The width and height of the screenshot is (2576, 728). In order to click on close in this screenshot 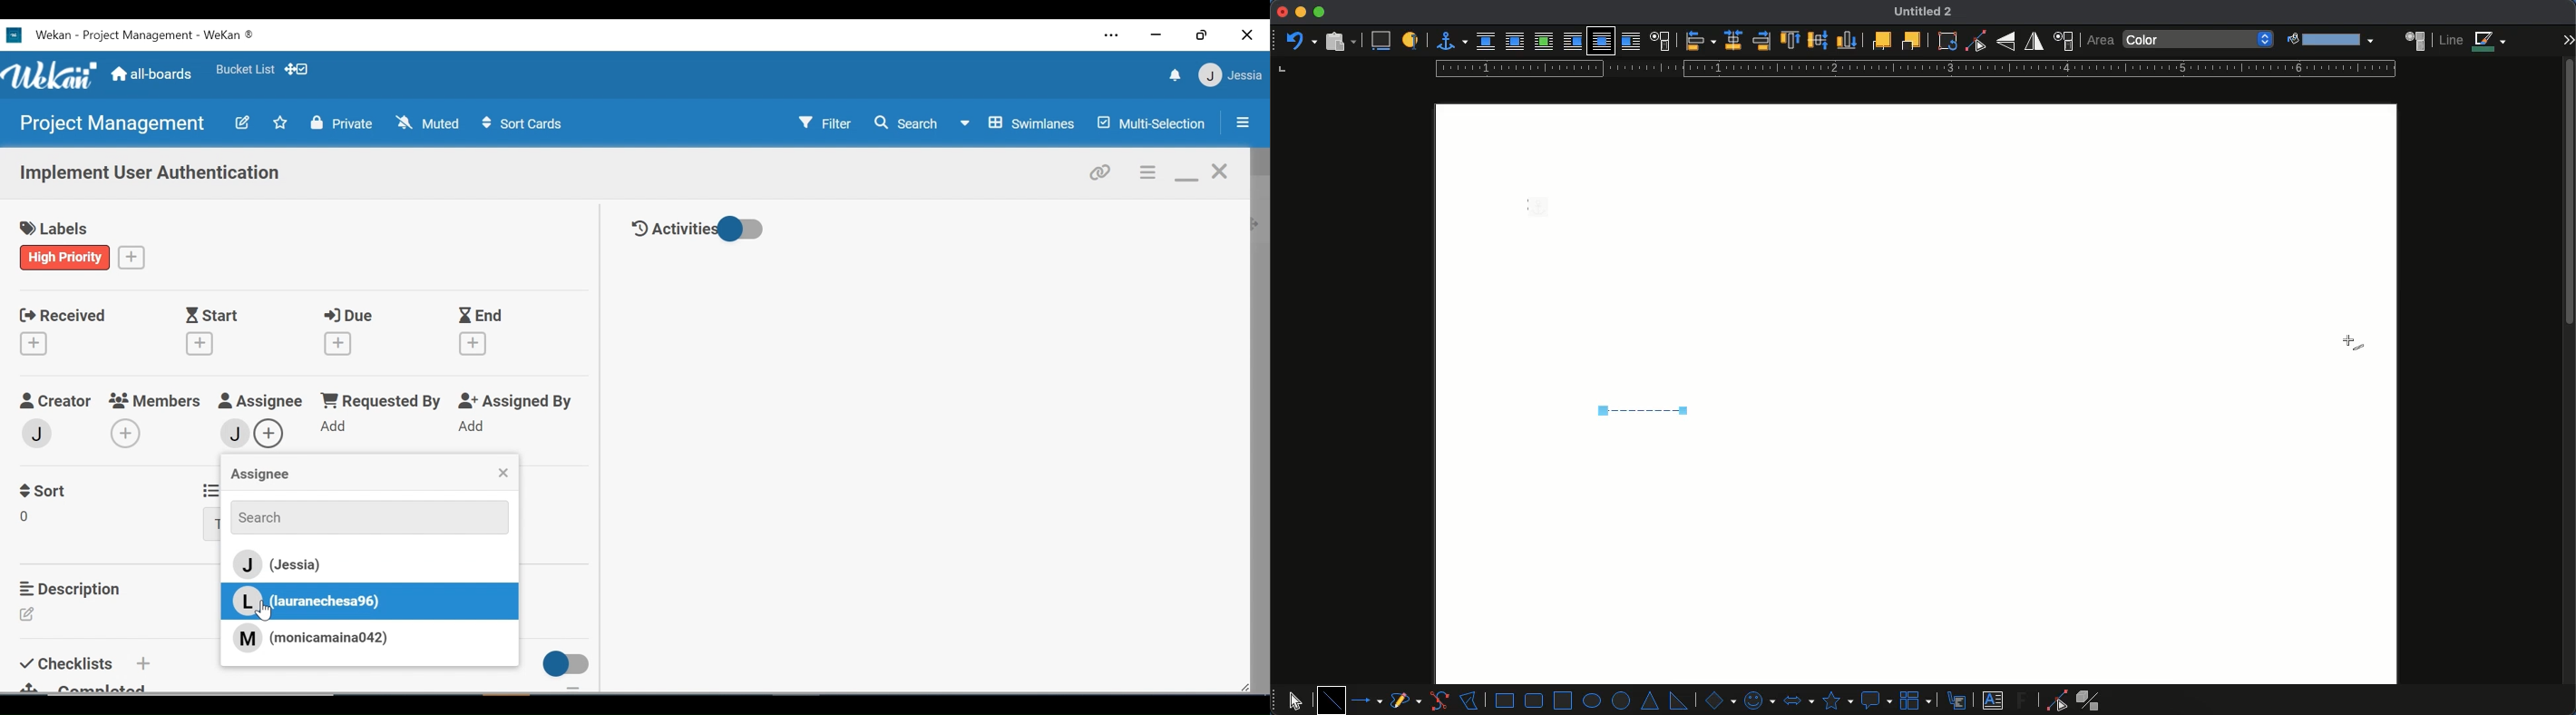, I will do `click(1282, 12)`.